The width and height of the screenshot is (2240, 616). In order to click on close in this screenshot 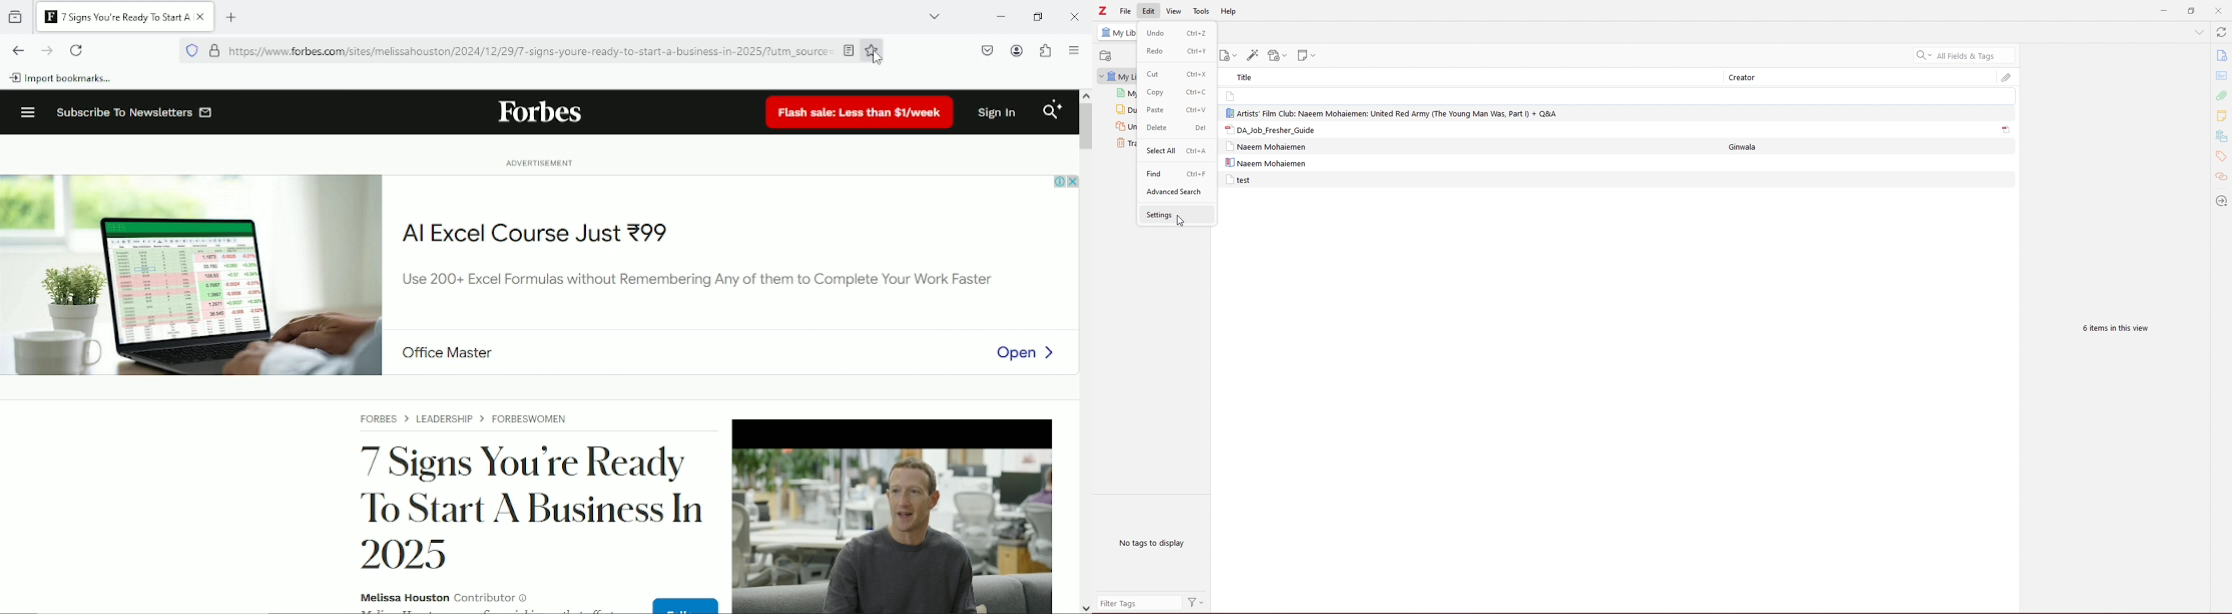, I will do `click(2218, 11)`.